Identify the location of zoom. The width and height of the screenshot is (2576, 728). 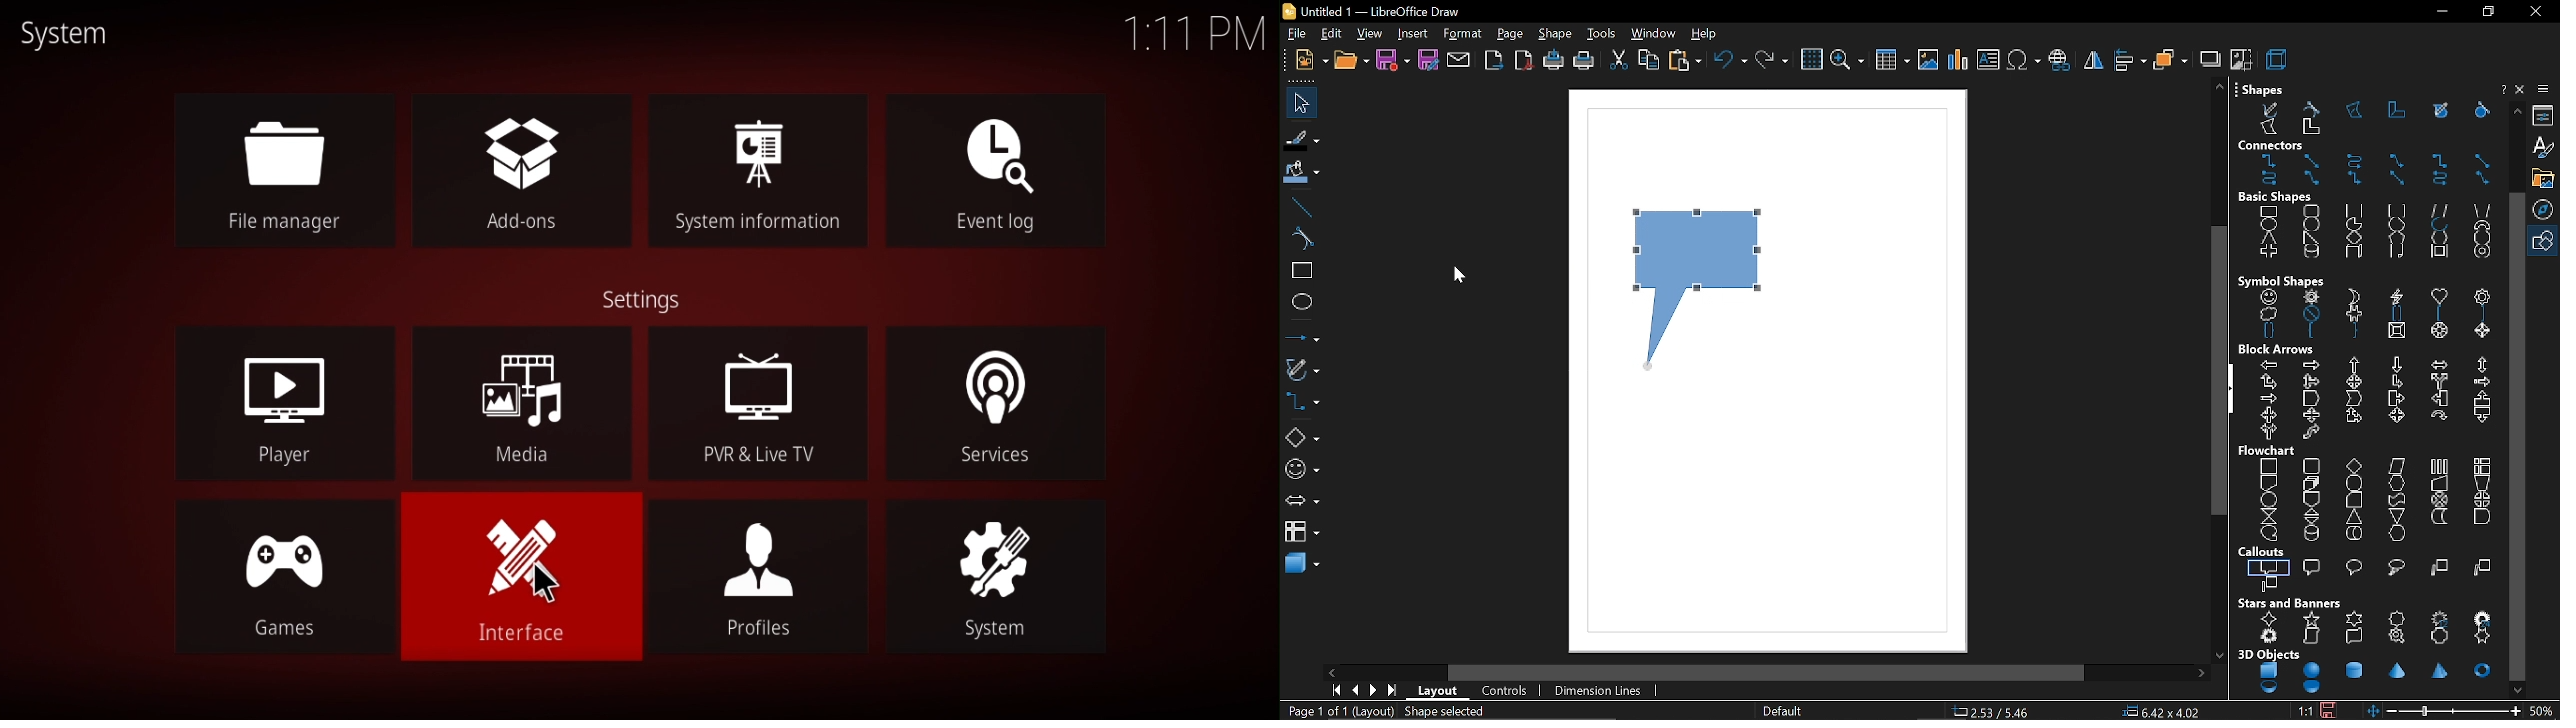
(1848, 61).